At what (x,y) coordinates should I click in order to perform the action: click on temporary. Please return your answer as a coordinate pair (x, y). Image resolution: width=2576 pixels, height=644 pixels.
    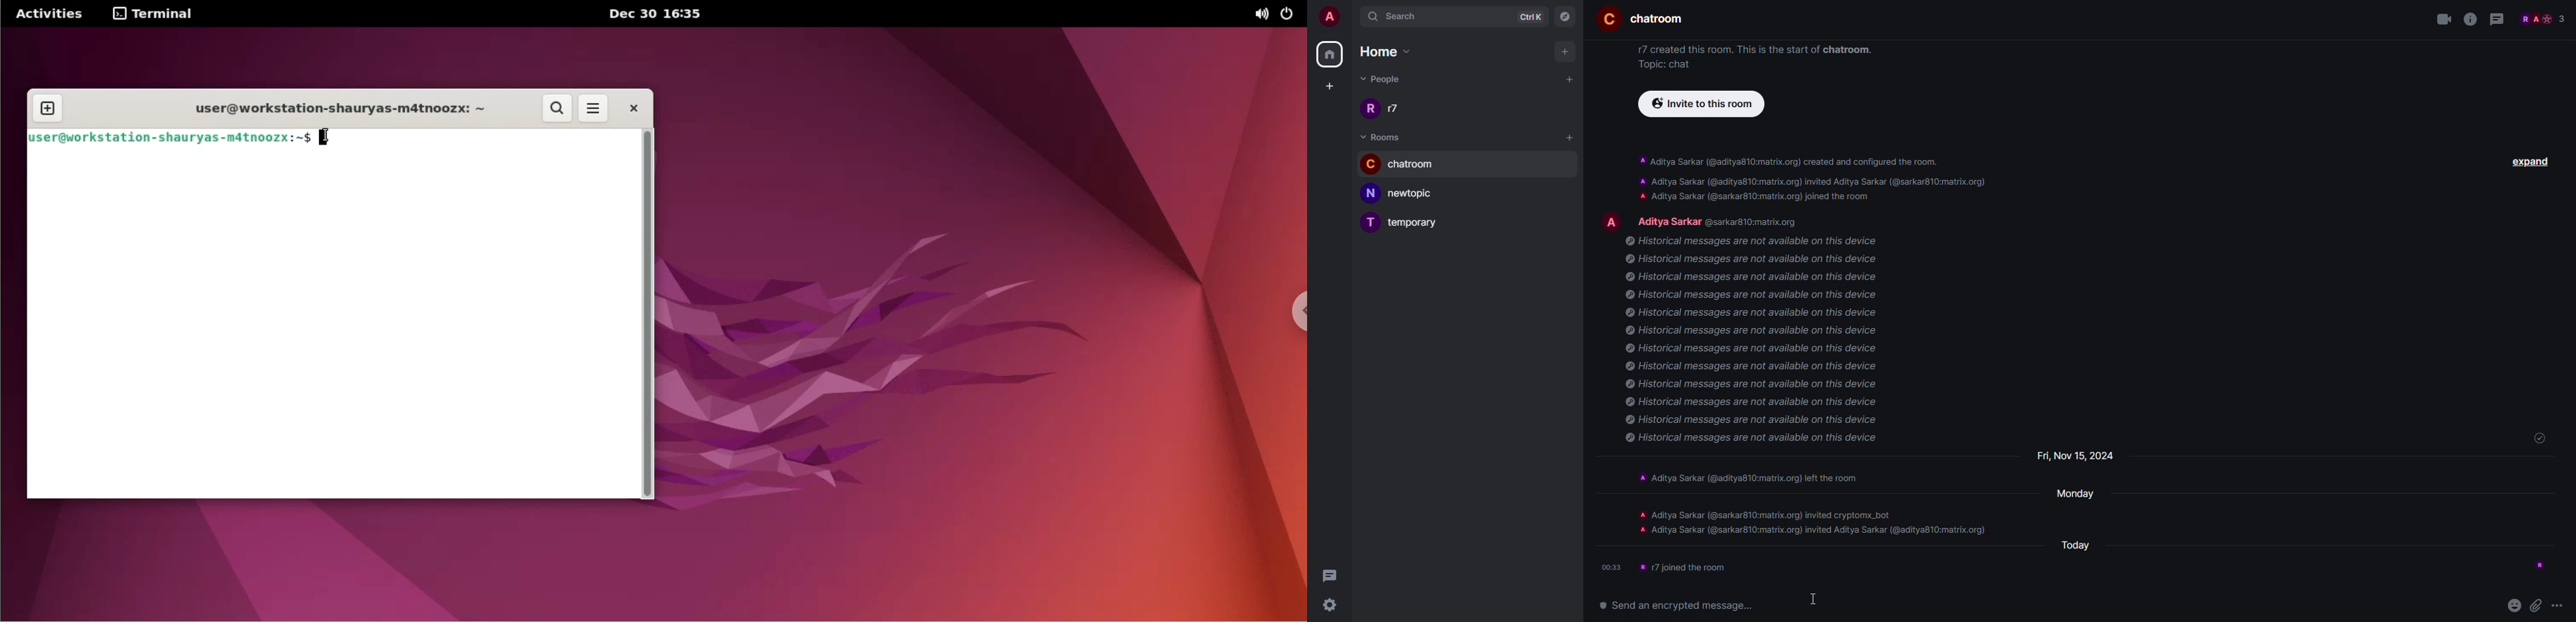
    Looking at the image, I should click on (1408, 222).